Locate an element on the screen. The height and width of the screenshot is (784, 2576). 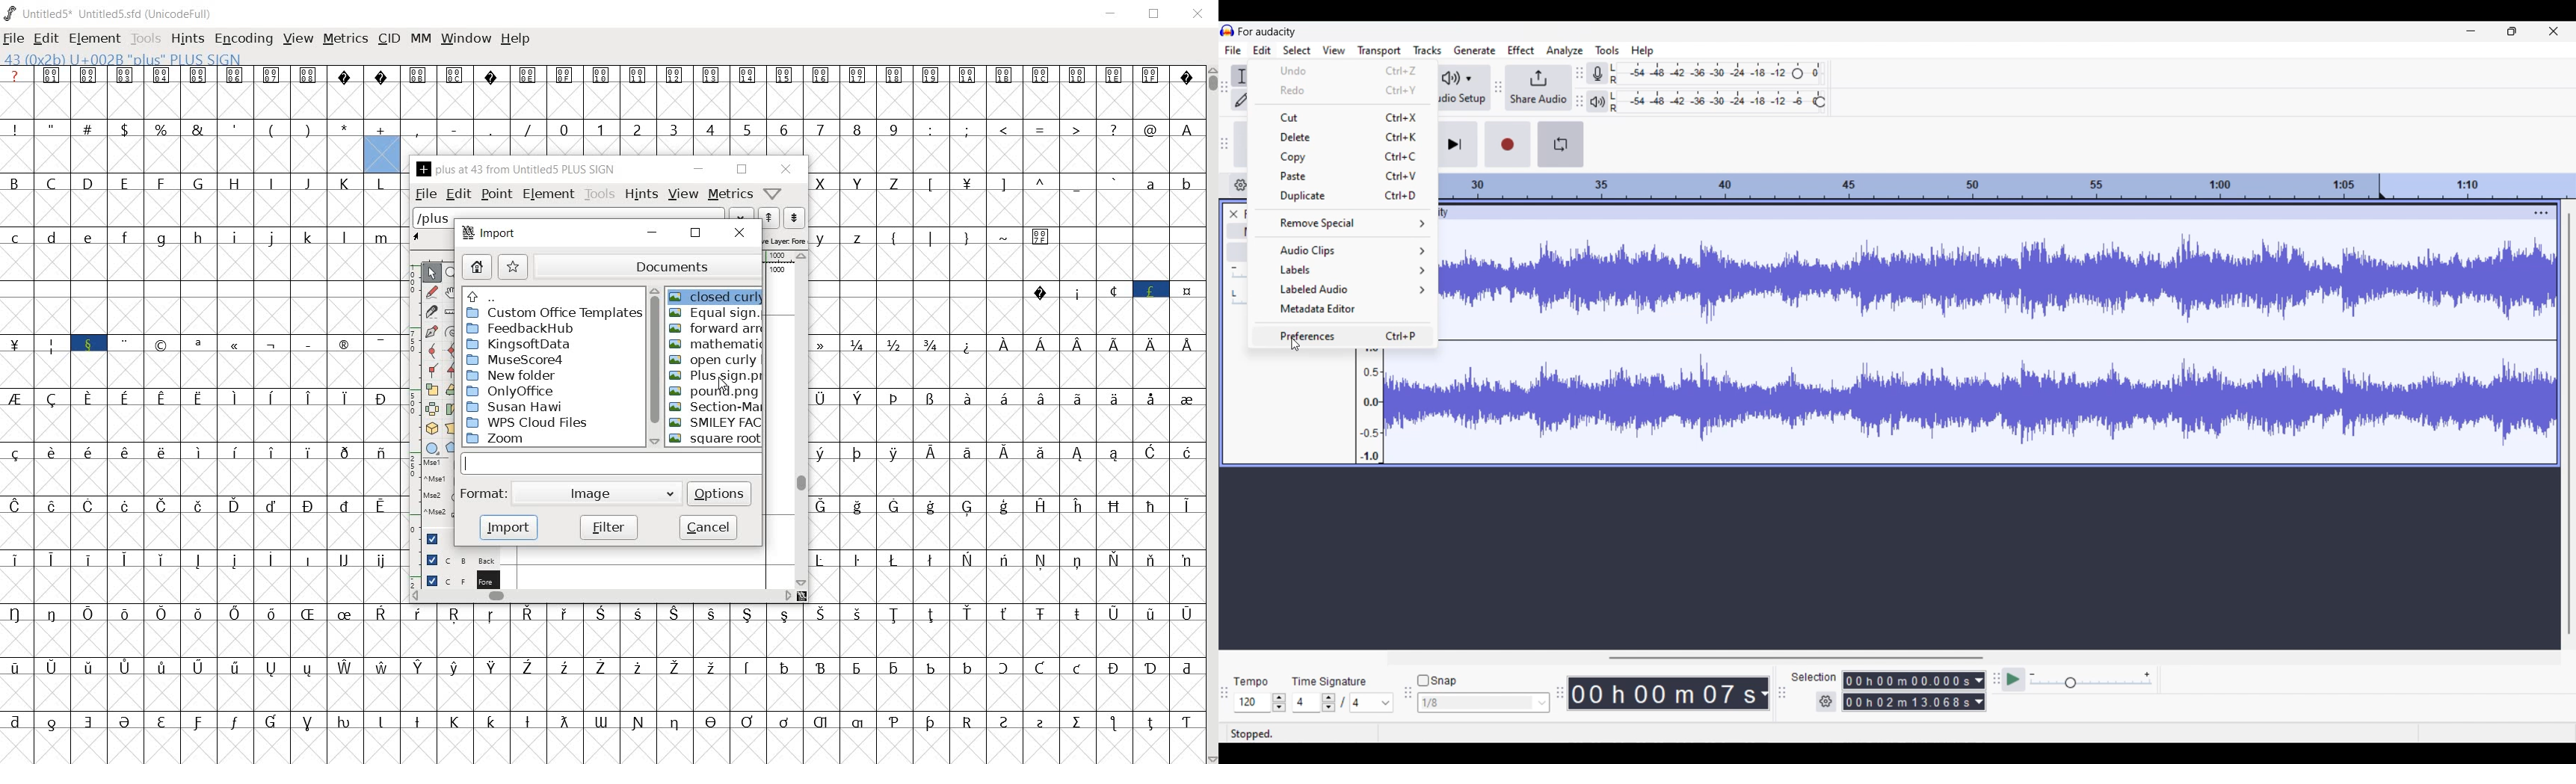
Minimize is located at coordinates (2472, 30).